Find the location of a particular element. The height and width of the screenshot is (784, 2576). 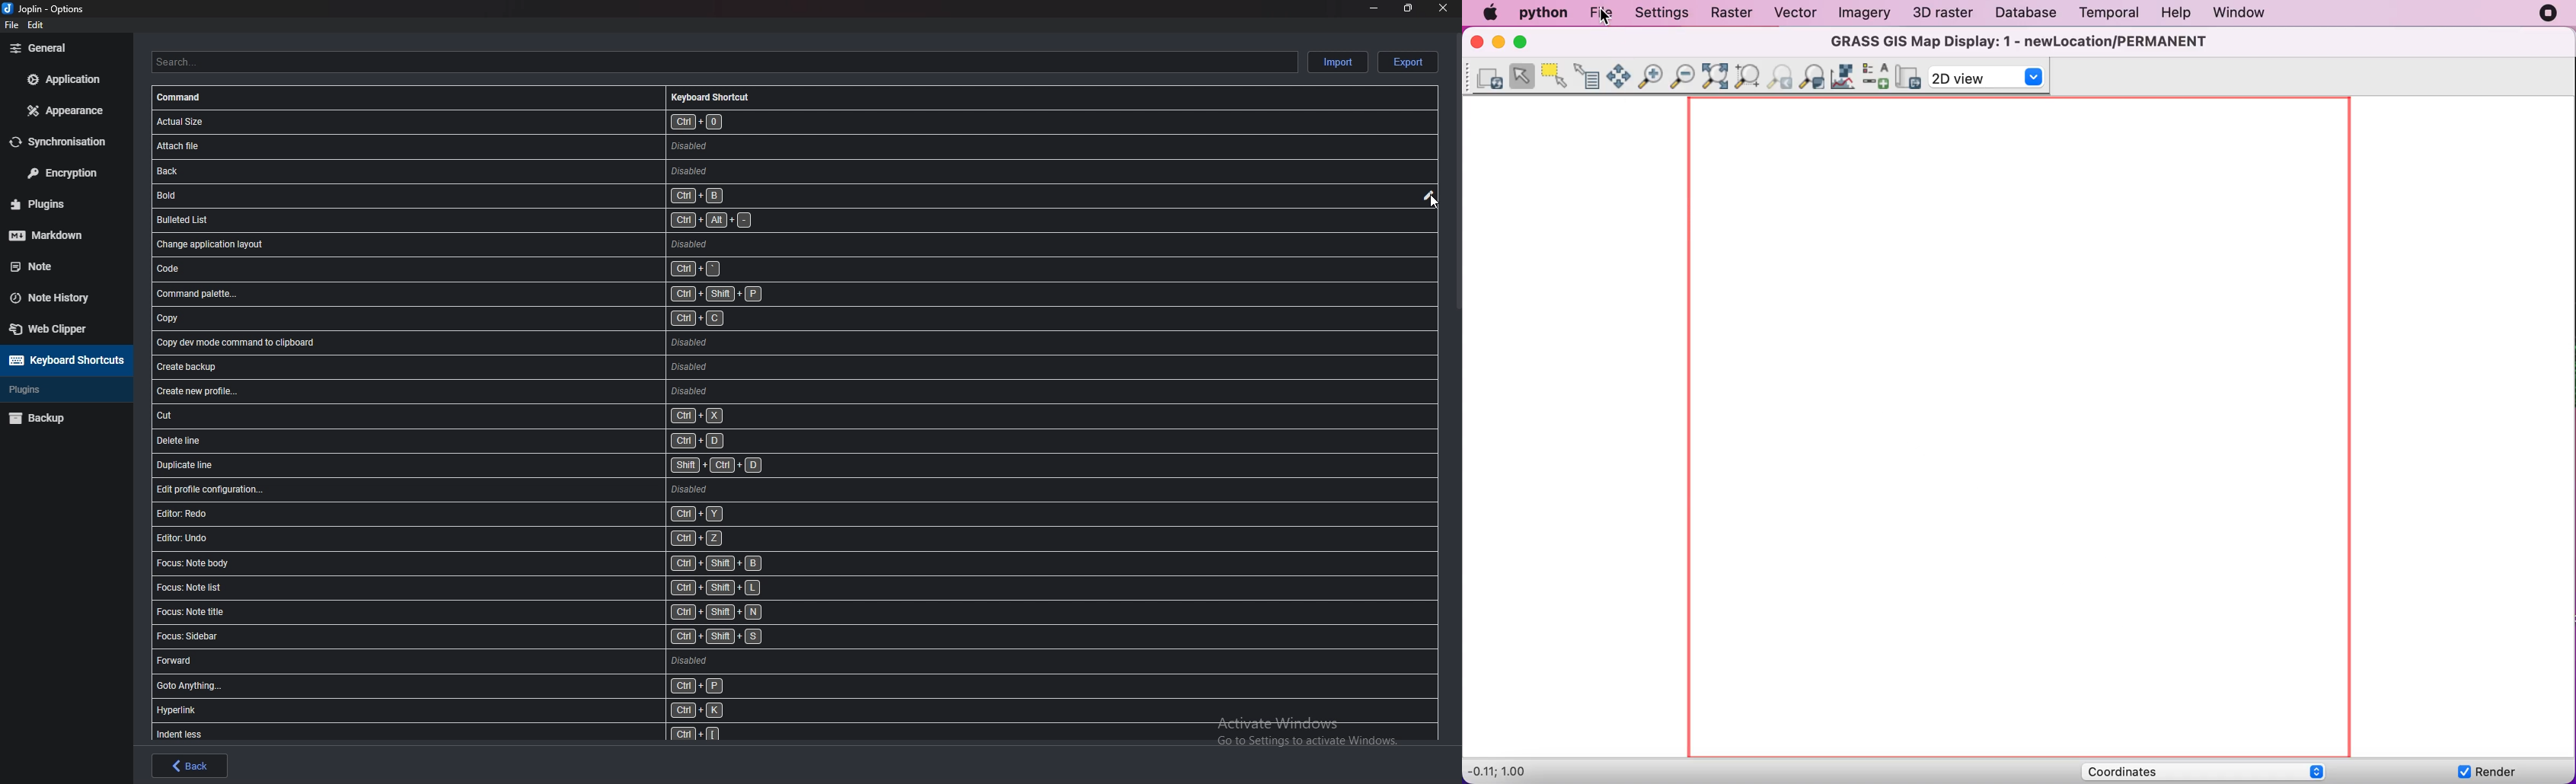

Appearance is located at coordinates (63, 110).